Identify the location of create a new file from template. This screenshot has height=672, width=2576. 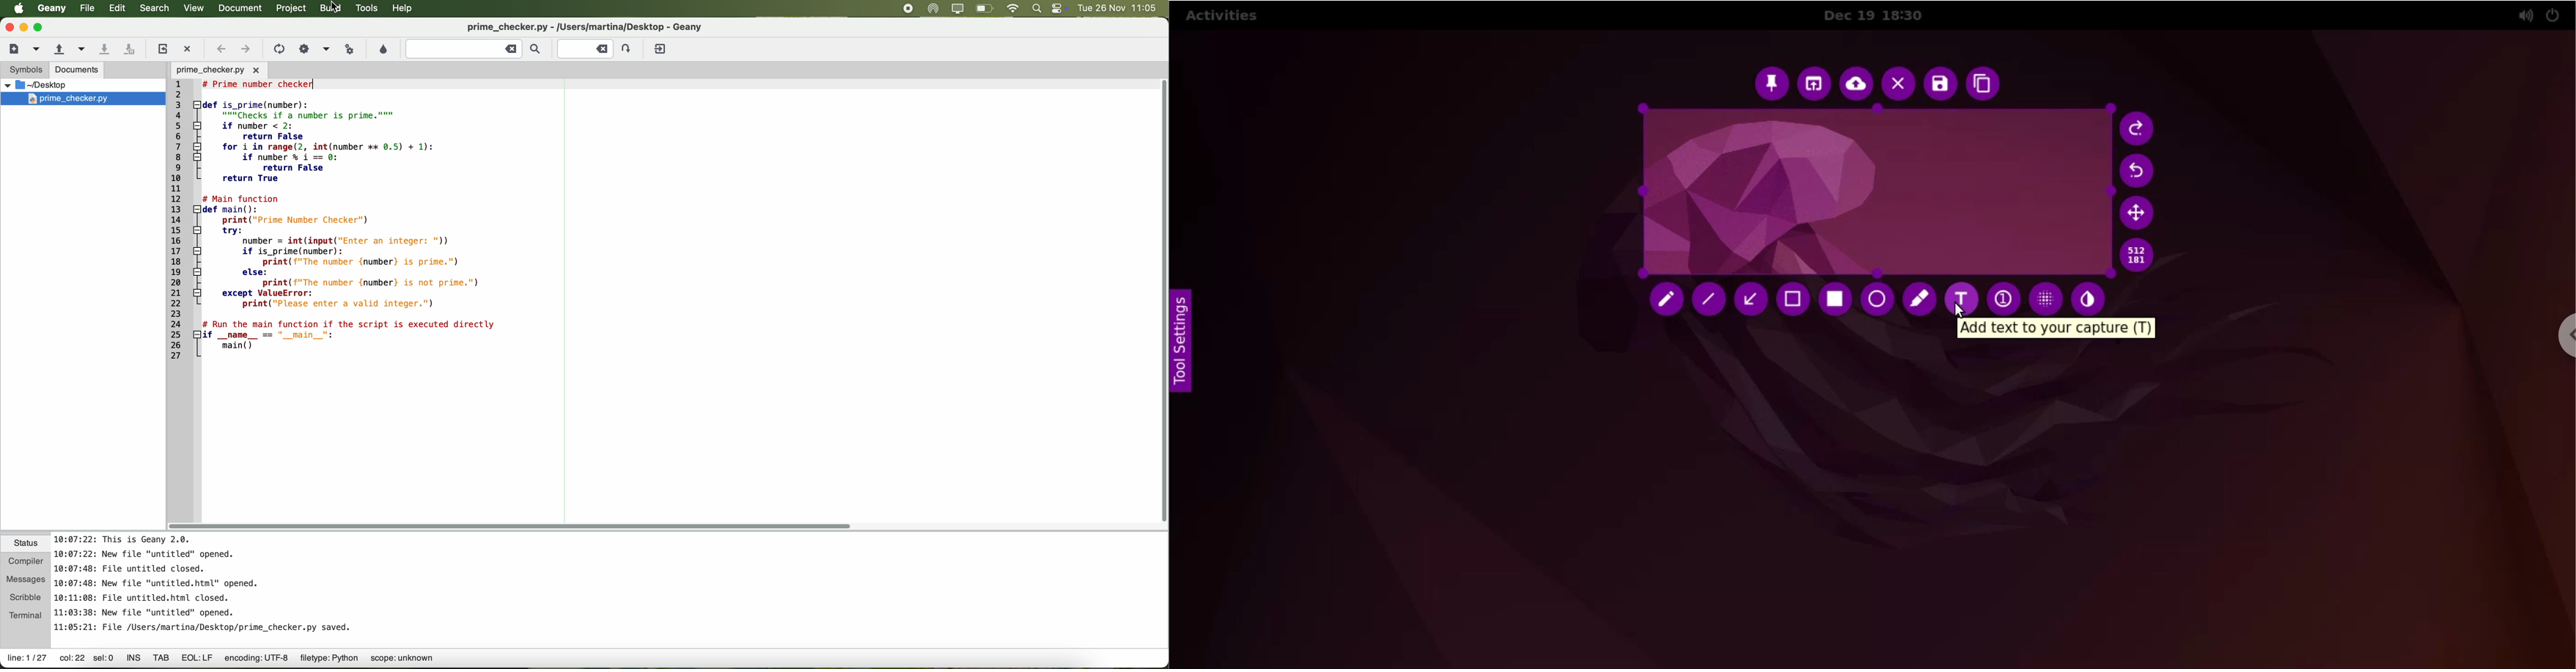
(37, 50).